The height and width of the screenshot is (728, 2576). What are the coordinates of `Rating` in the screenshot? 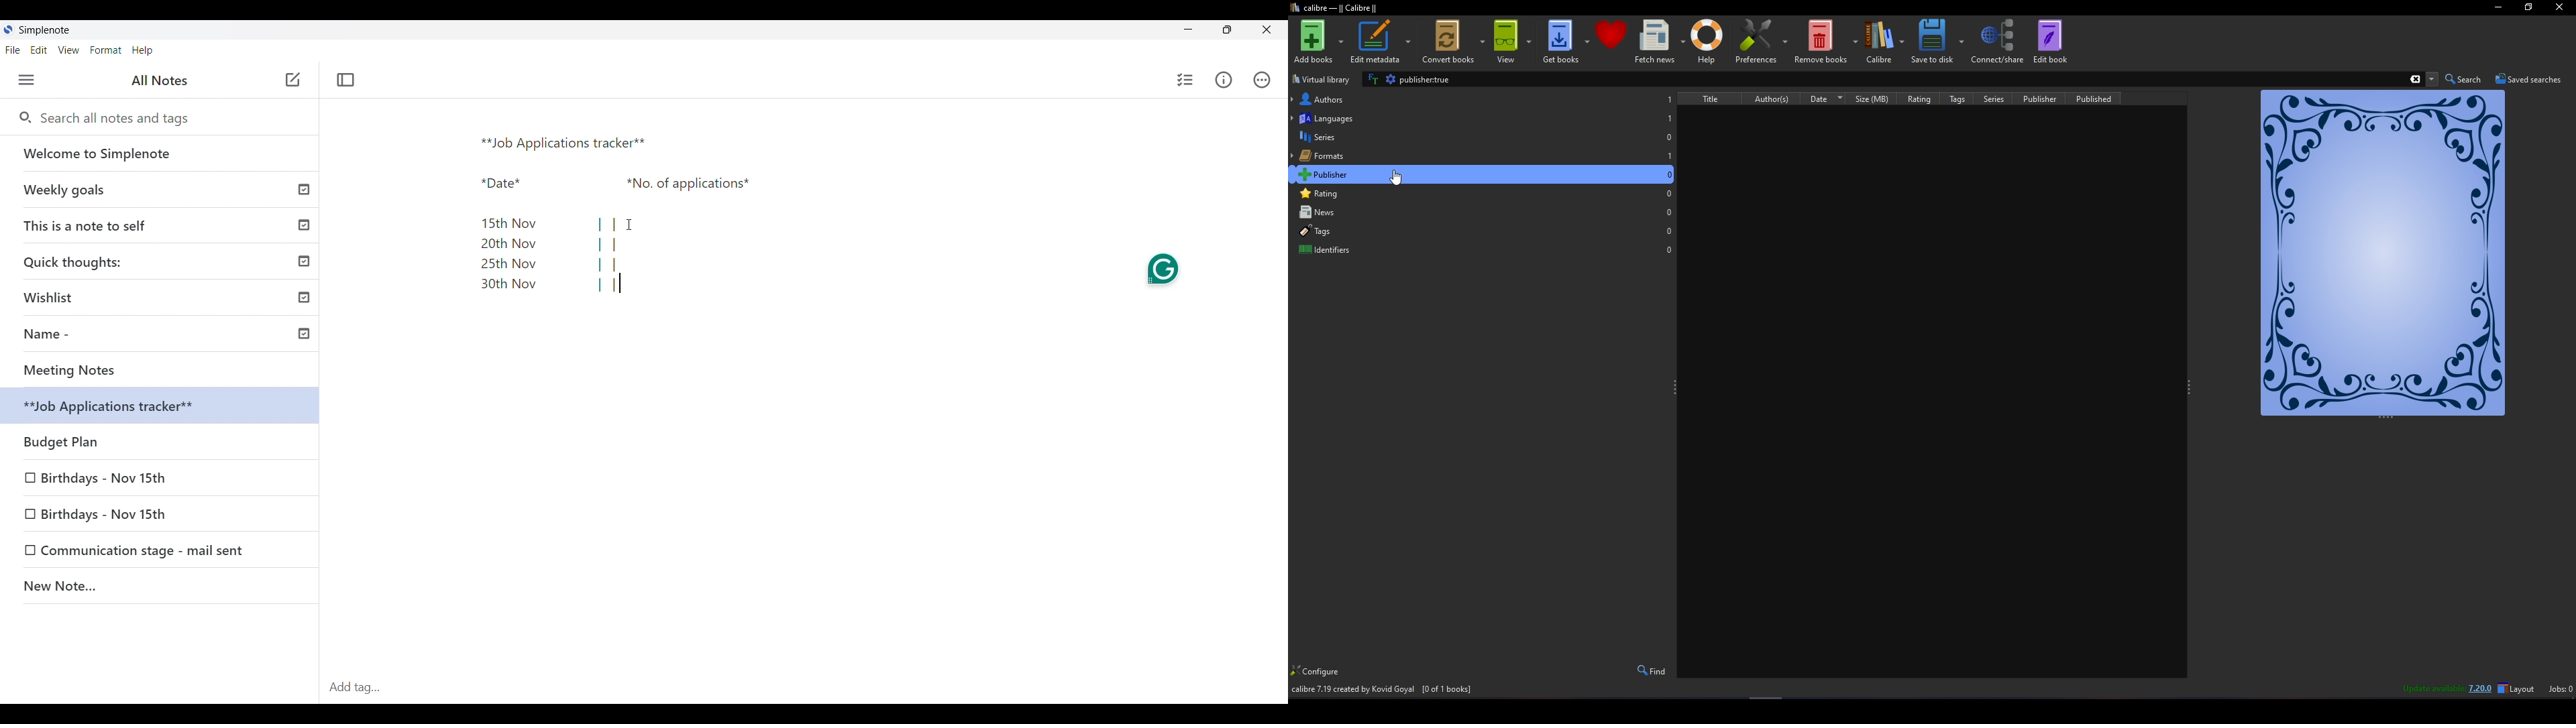 It's located at (1483, 194).